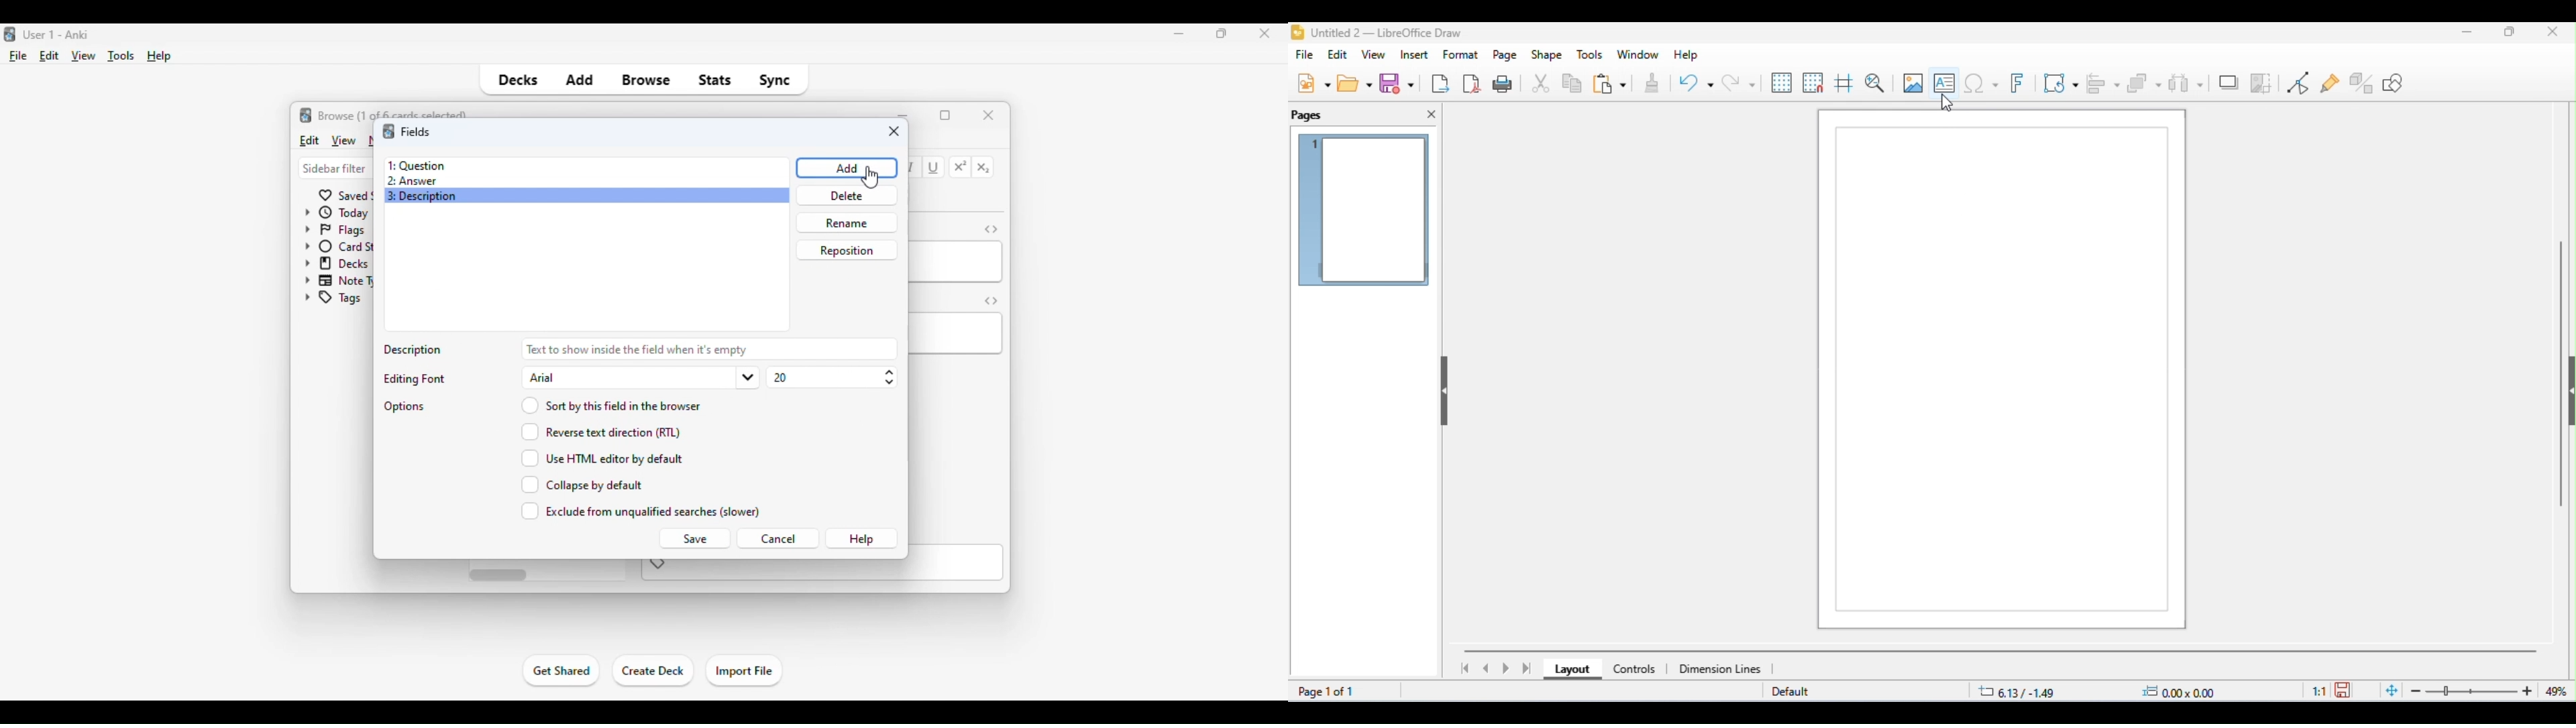  What do you see at coordinates (1487, 668) in the screenshot?
I see `previous page` at bounding box center [1487, 668].